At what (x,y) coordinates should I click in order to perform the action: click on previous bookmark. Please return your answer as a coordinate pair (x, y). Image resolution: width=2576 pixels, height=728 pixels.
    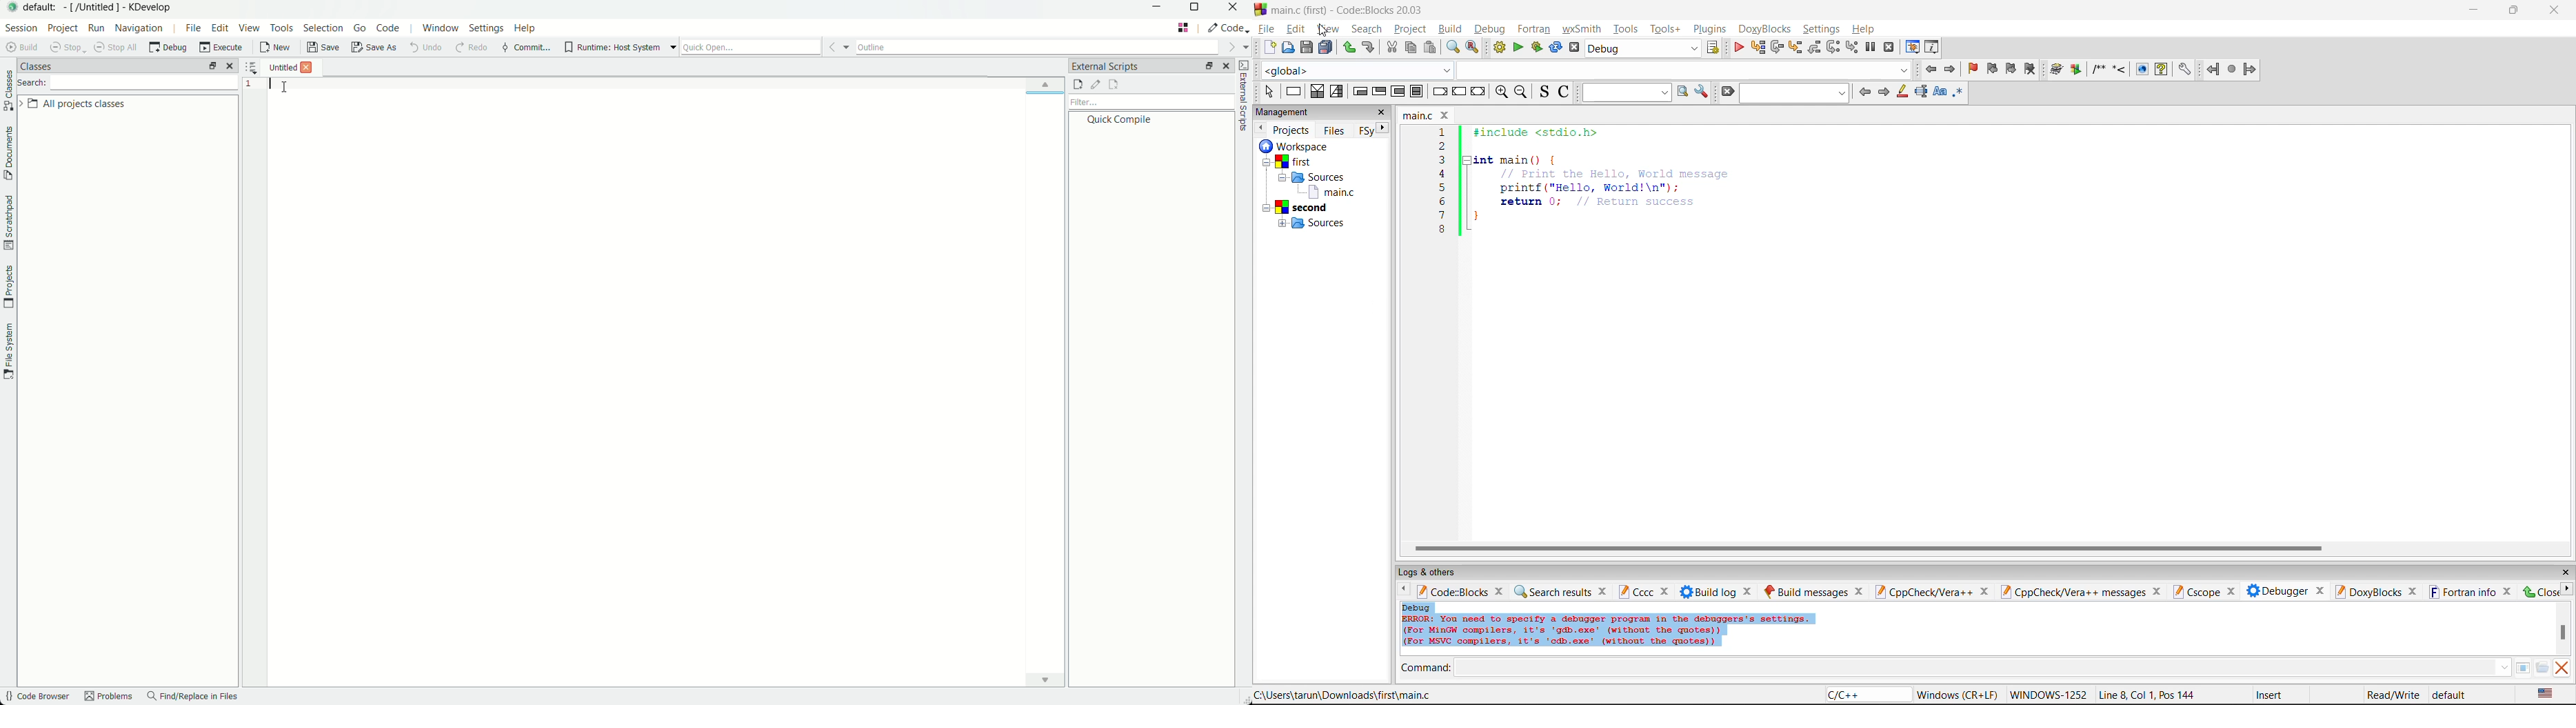
    Looking at the image, I should click on (1992, 68).